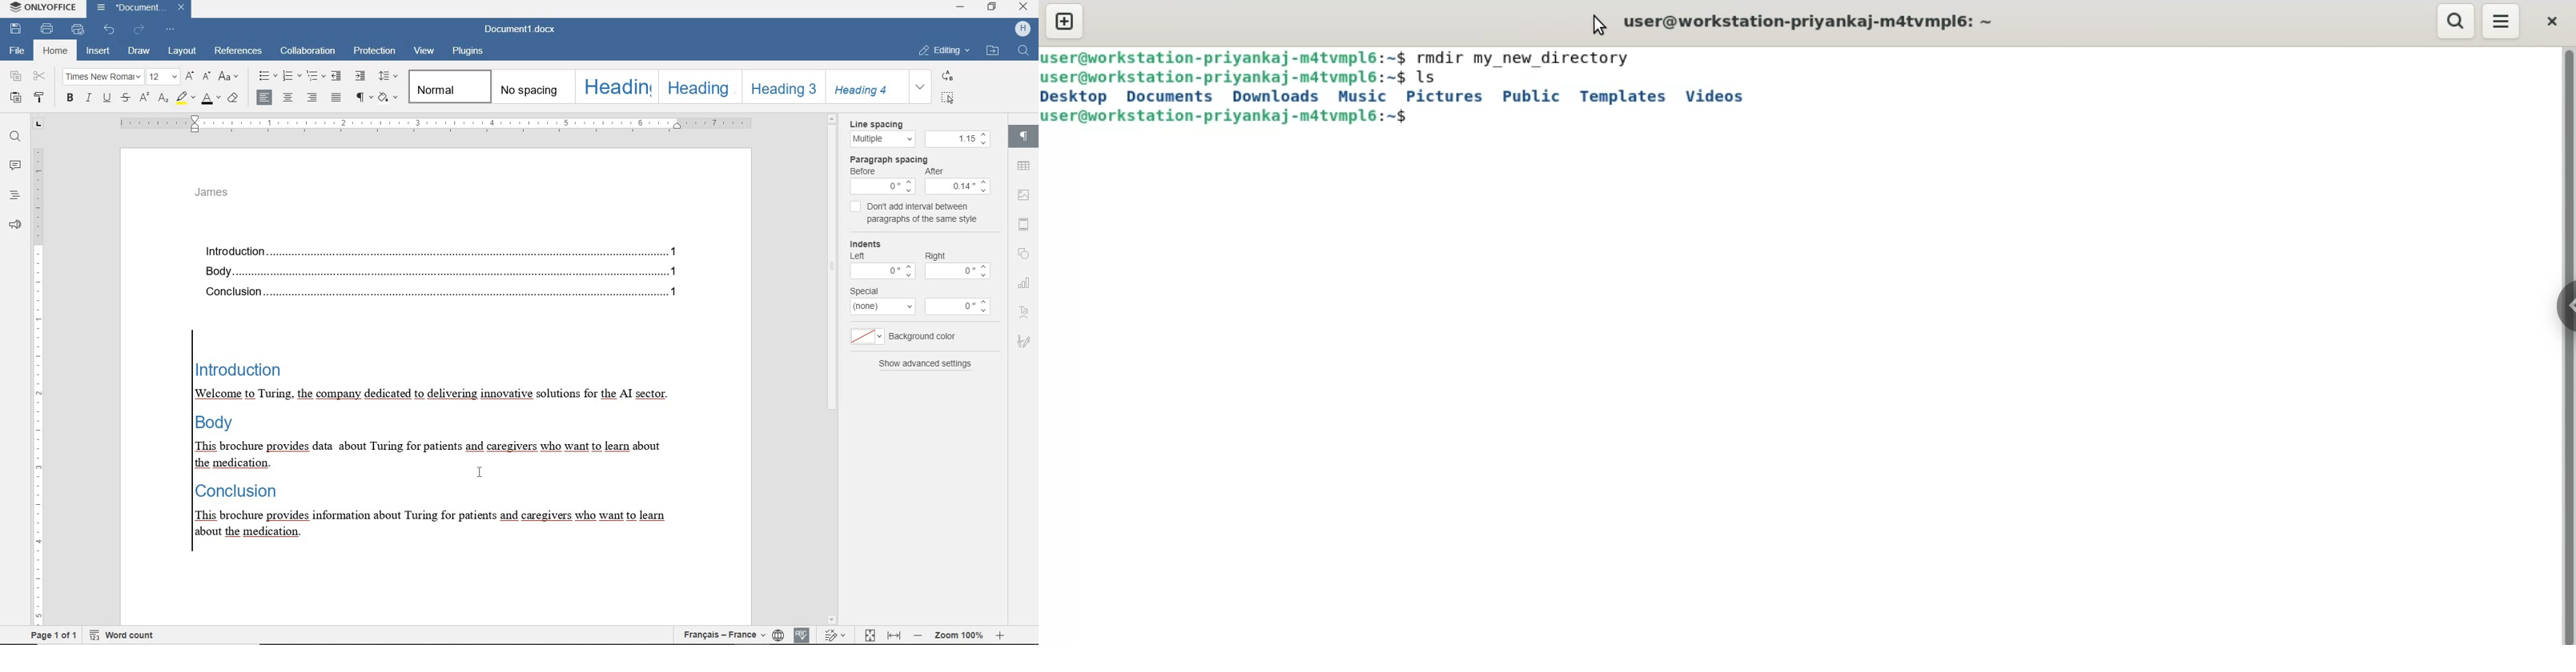  I want to click on expand, so click(919, 88).